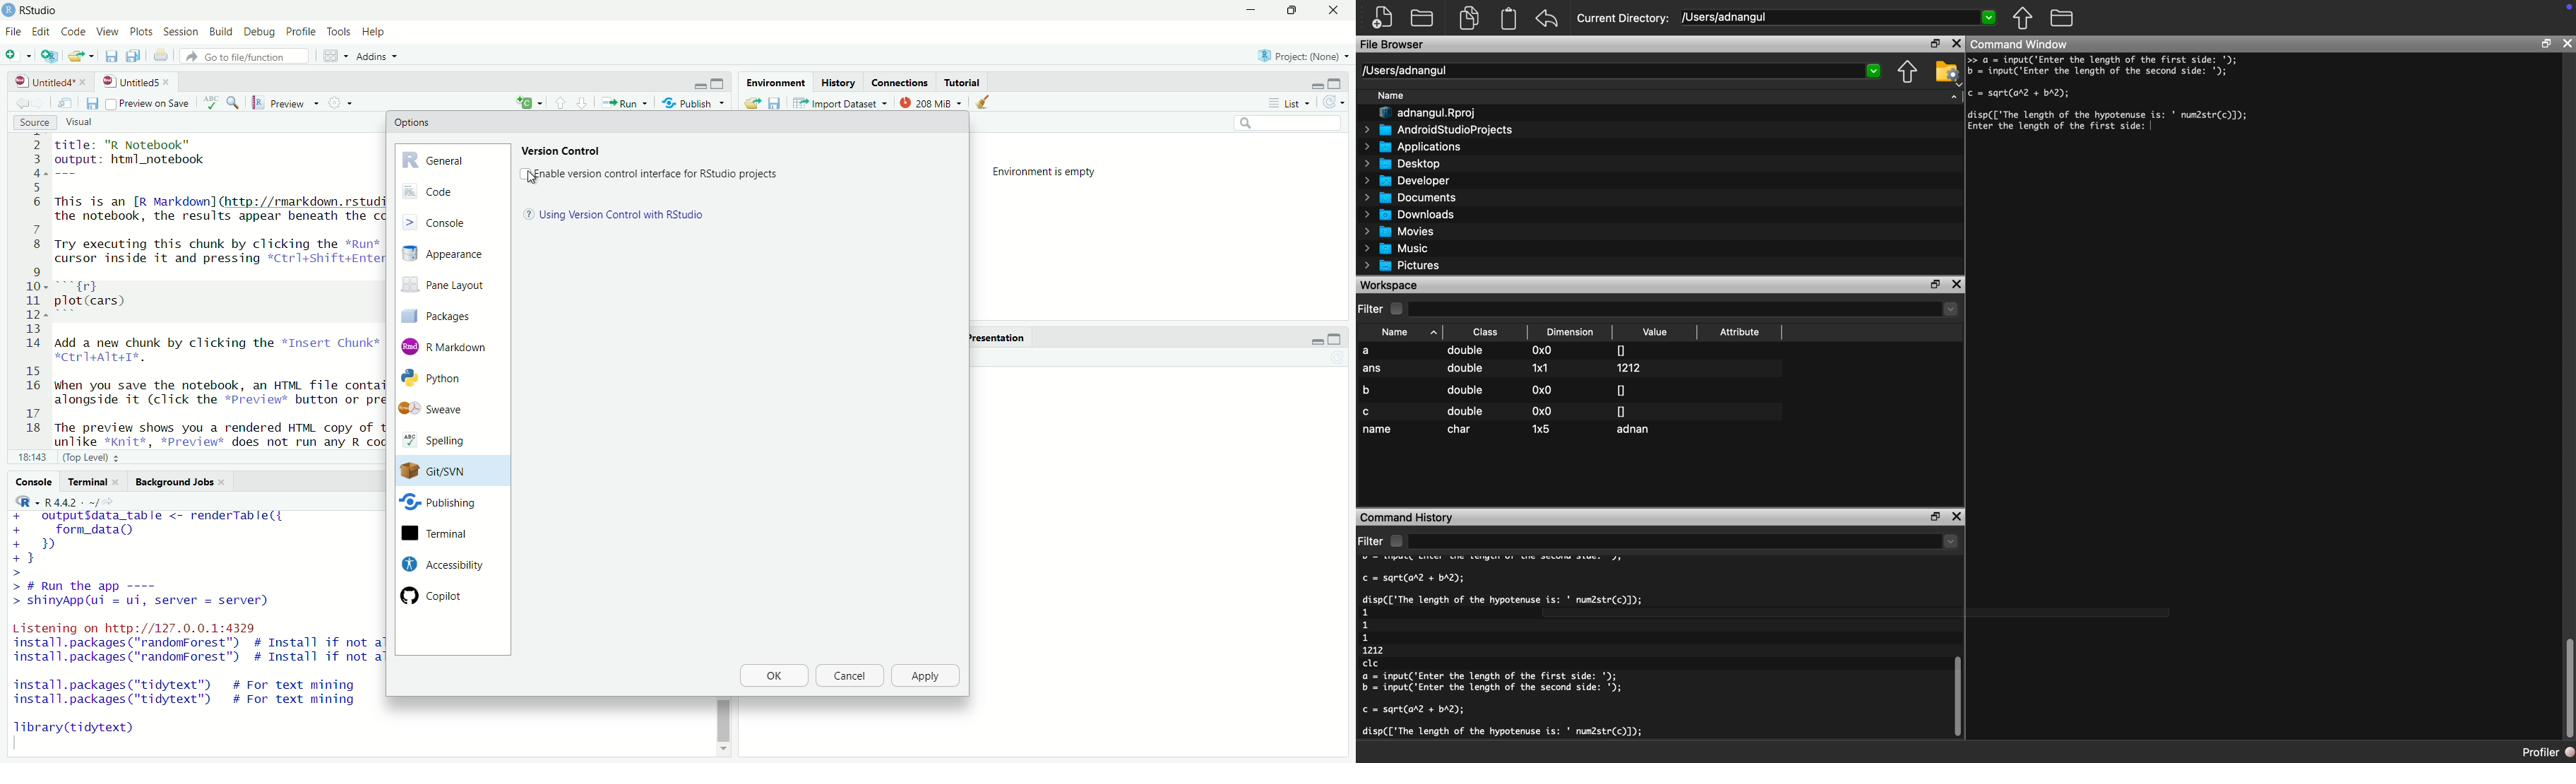 The image size is (2576, 784). Describe the element at coordinates (622, 215) in the screenshot. I see `using Version Control with RStudio` at that location.